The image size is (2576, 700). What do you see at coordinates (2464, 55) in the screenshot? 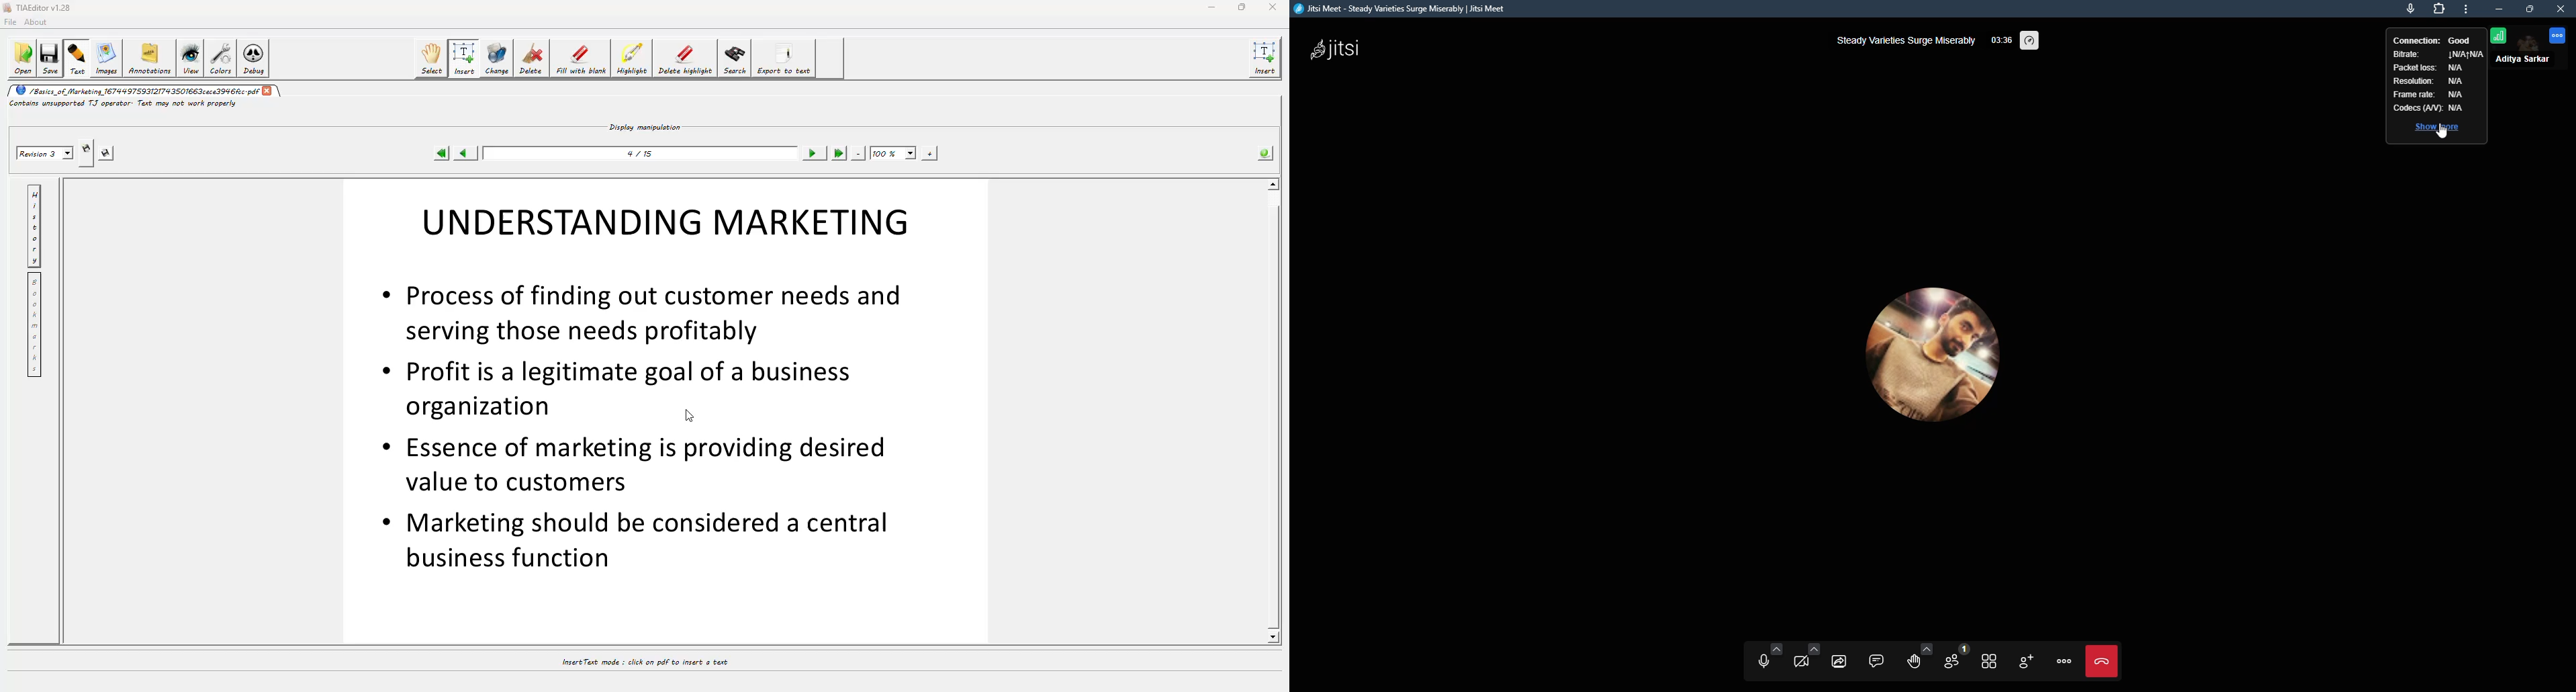
I see `na` at bounding box center [2464, 55].